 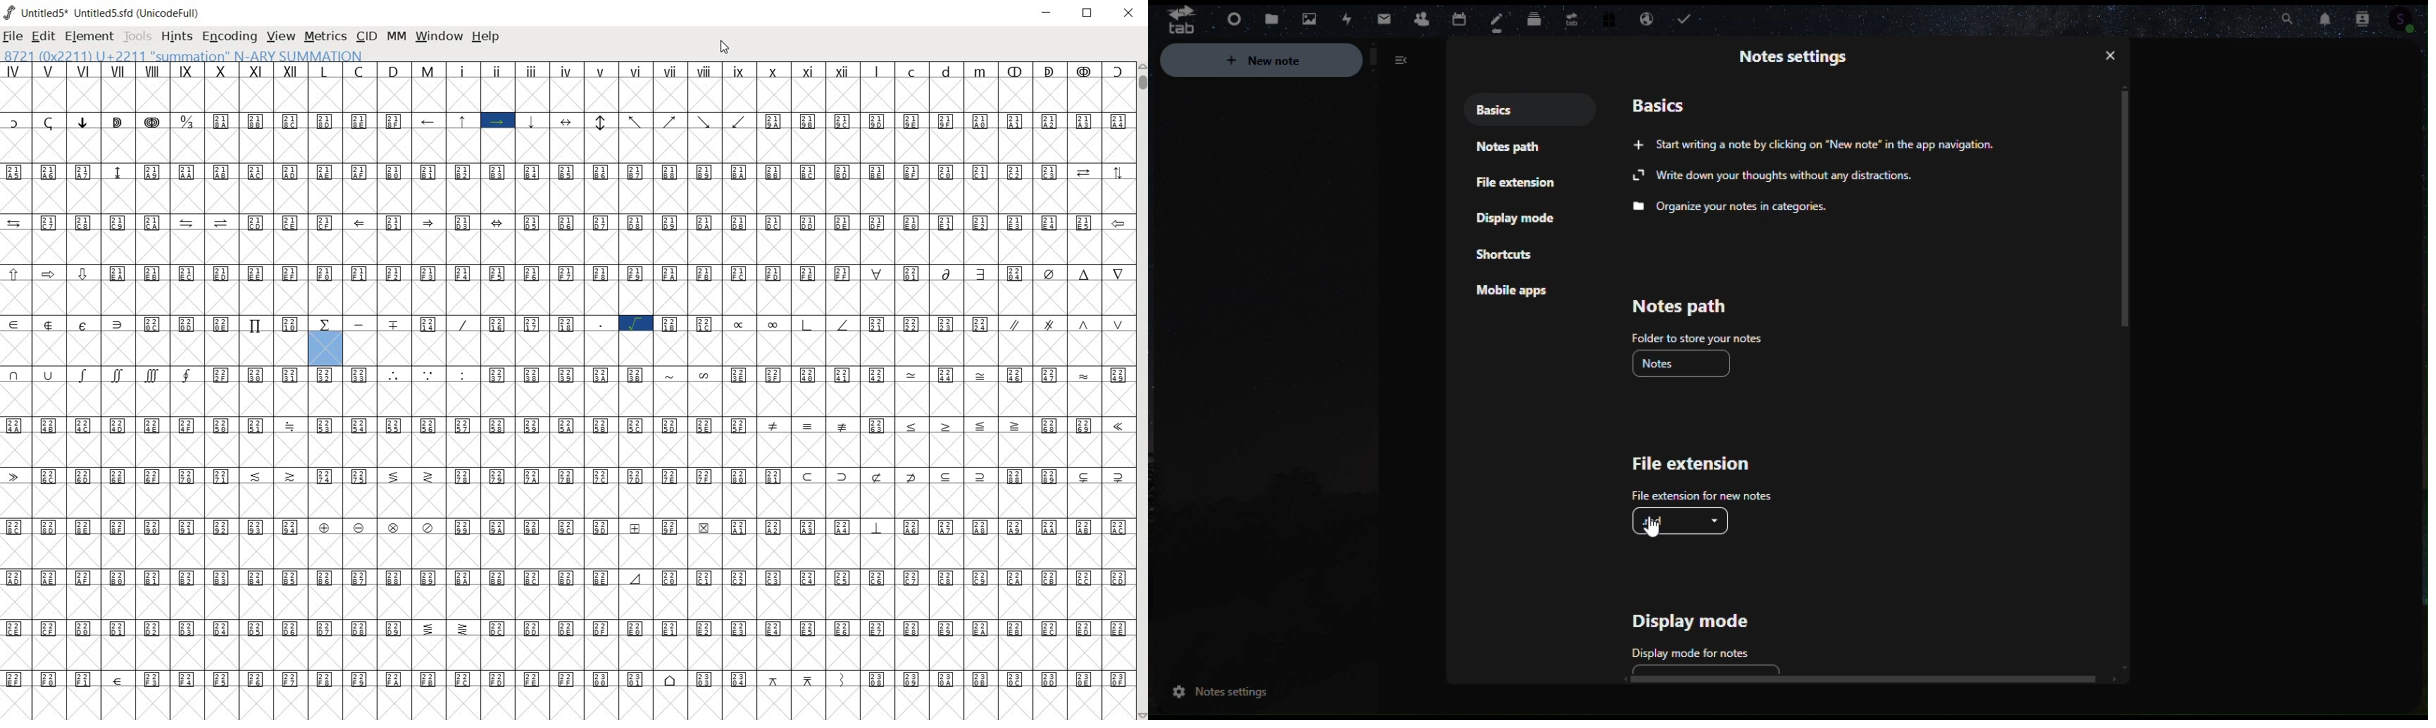 What do you see at coordinates (1271, 20) in the screenshot?
I see `Files` at bounding box center [1271, 20].